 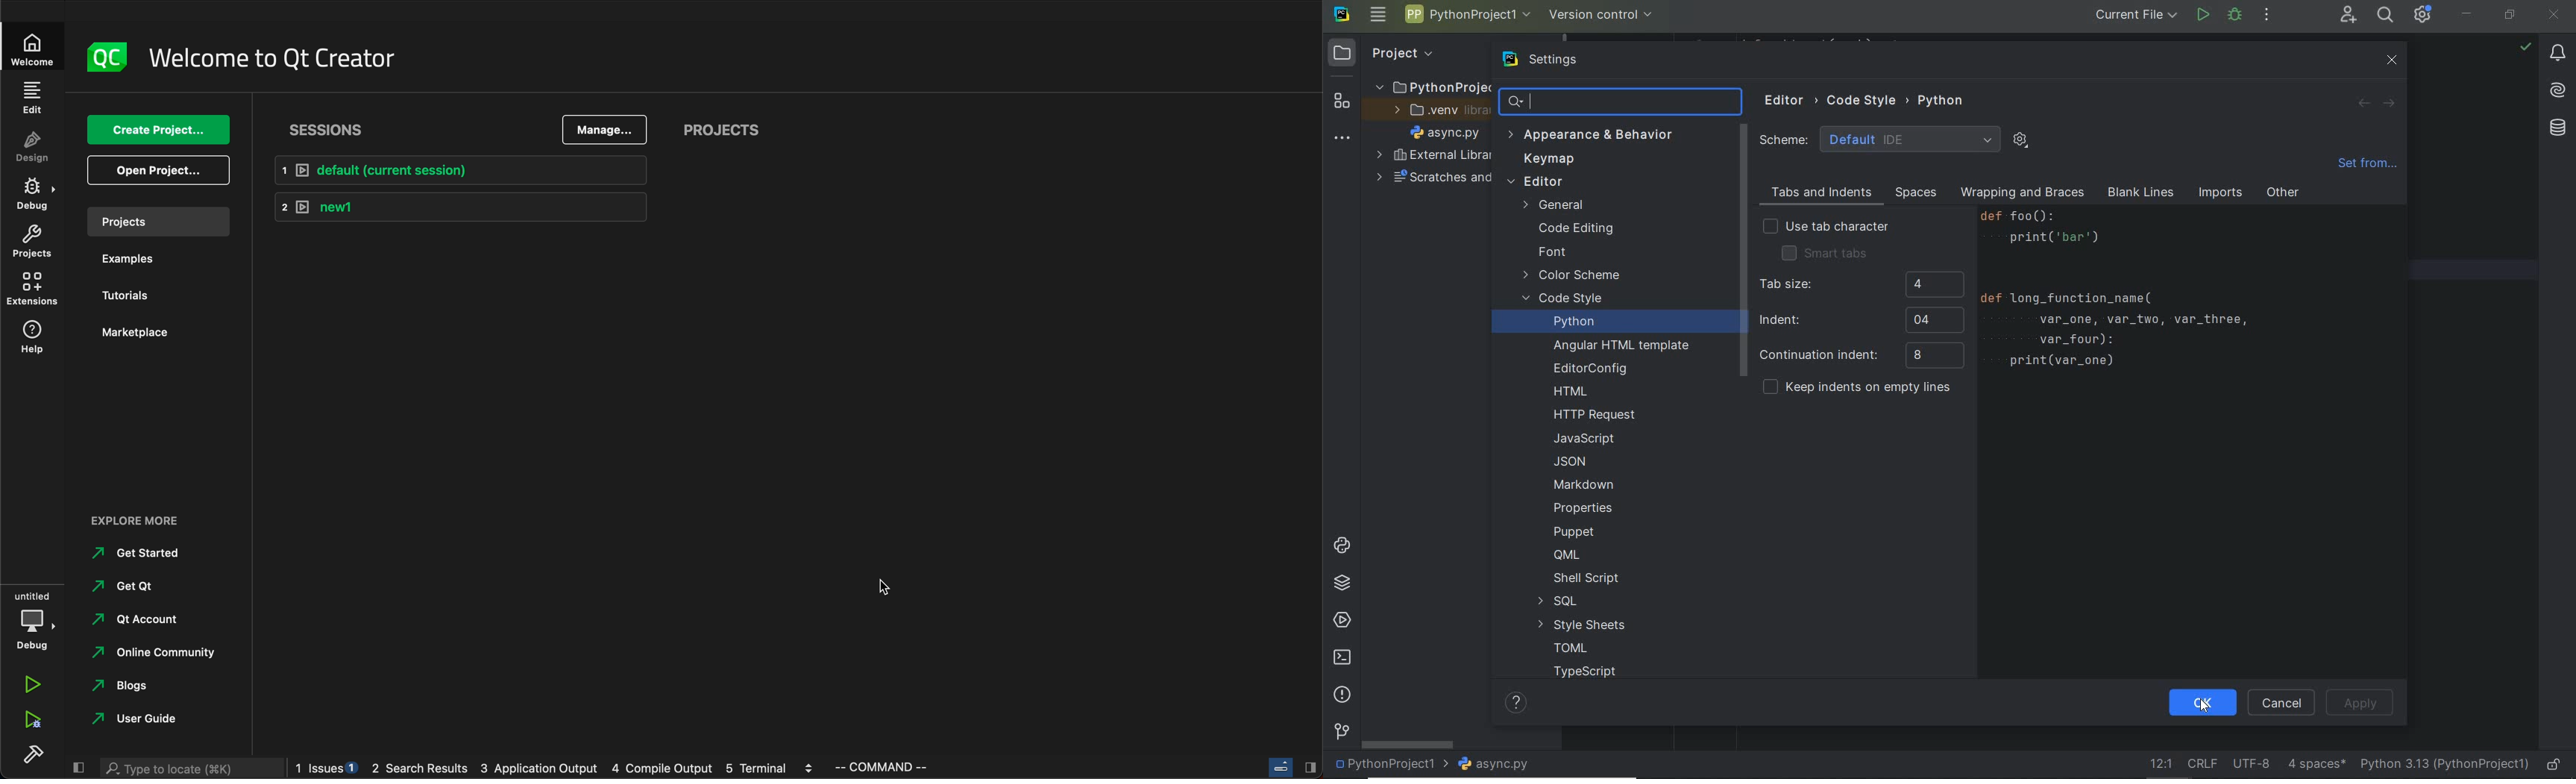 I want to click on Project, so click(x=1389, y=54).